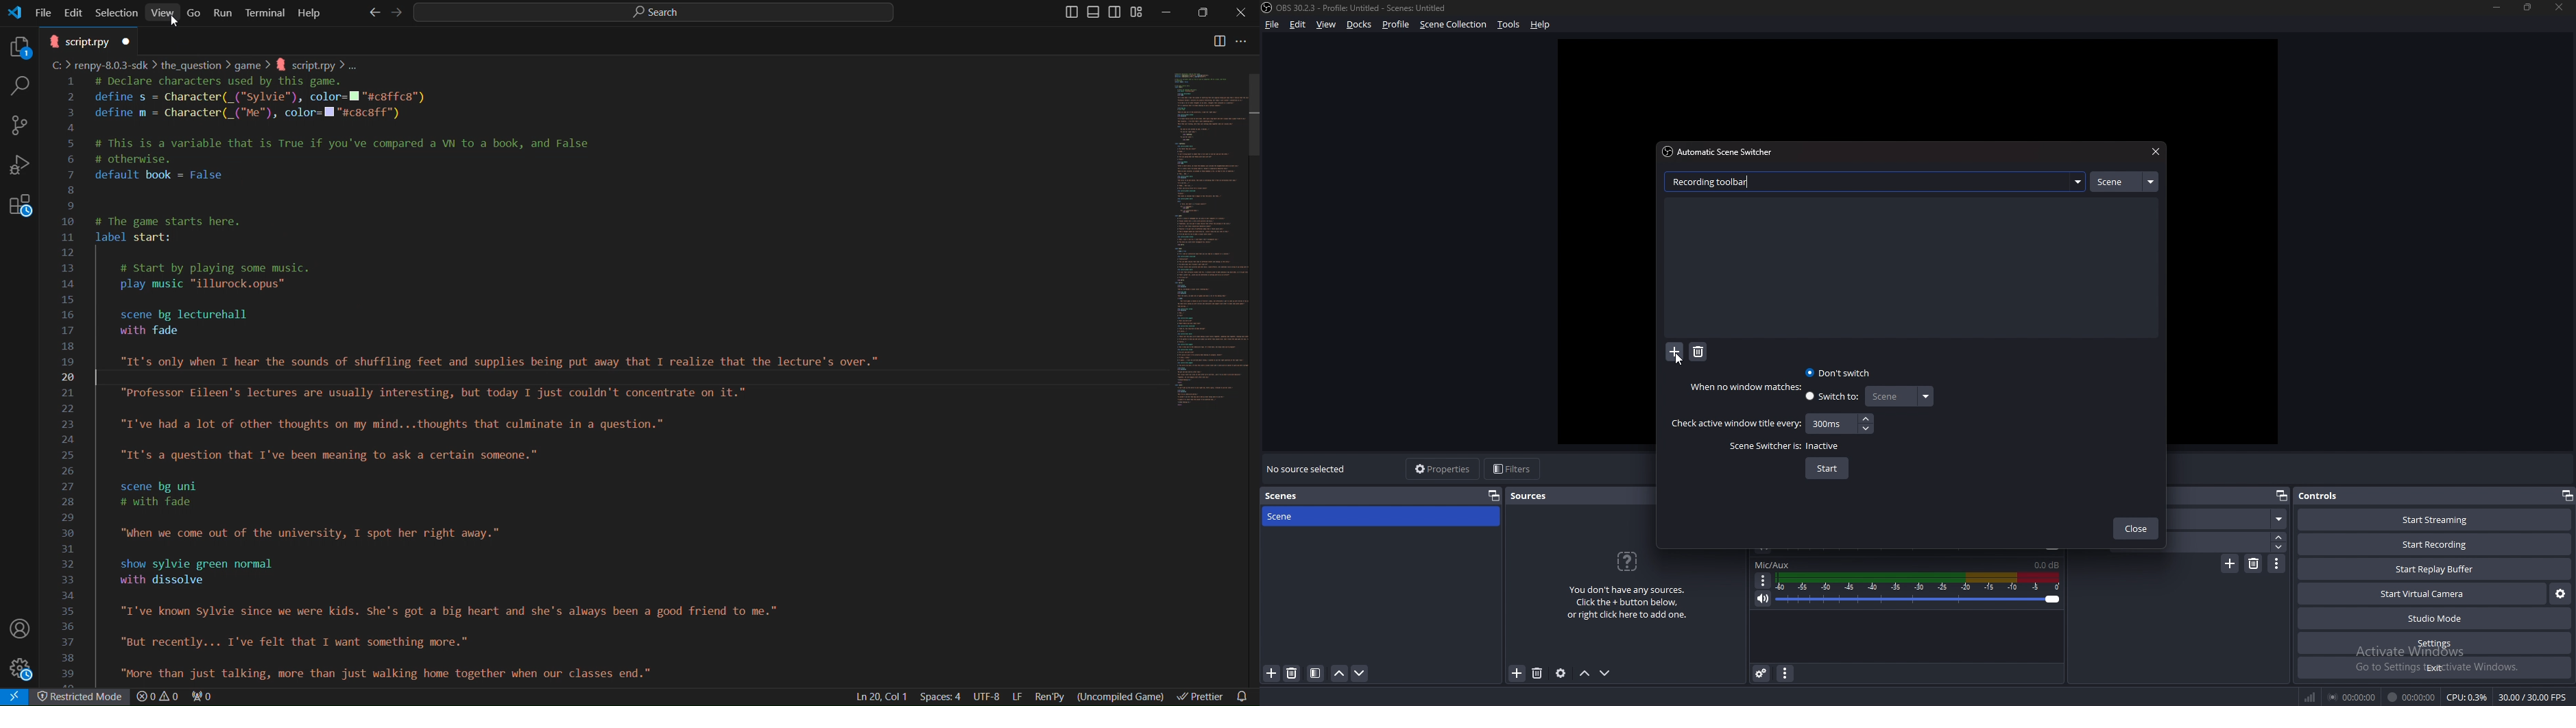  I want to click on Scrollbar, so click(1252, 115).